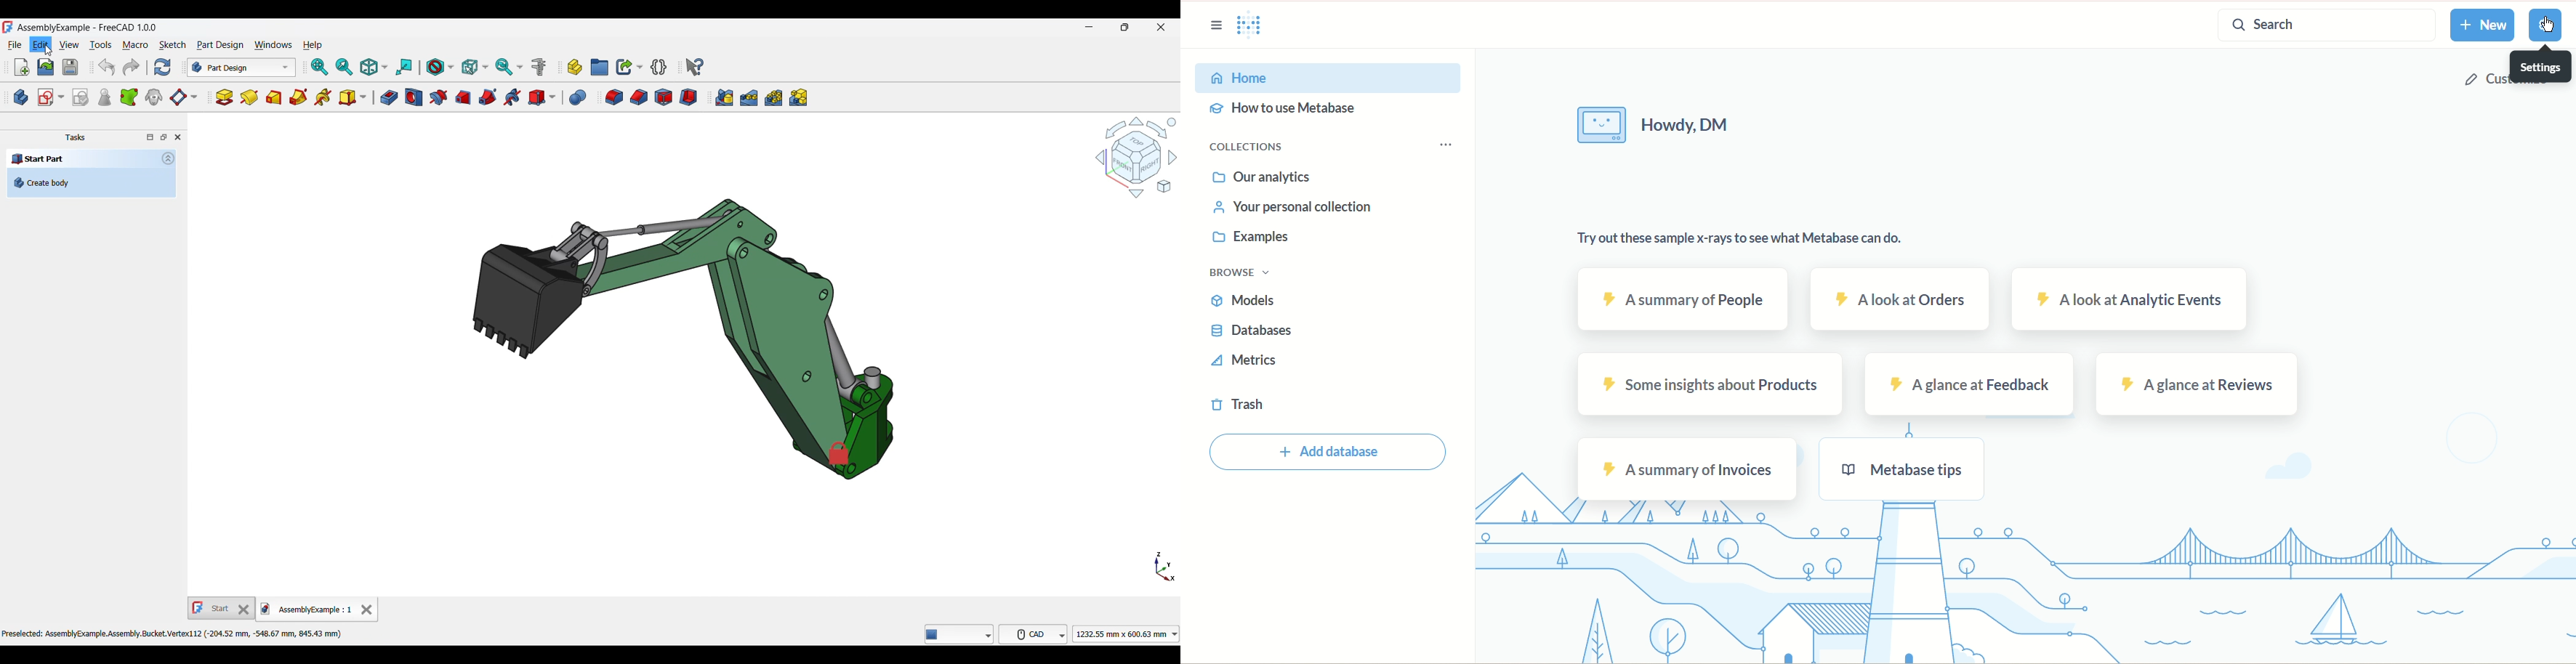 The image size is (2576, 672). Describe the element at coordinates (1709, 384) in the screenshot. I see `some insight about products` at that location.